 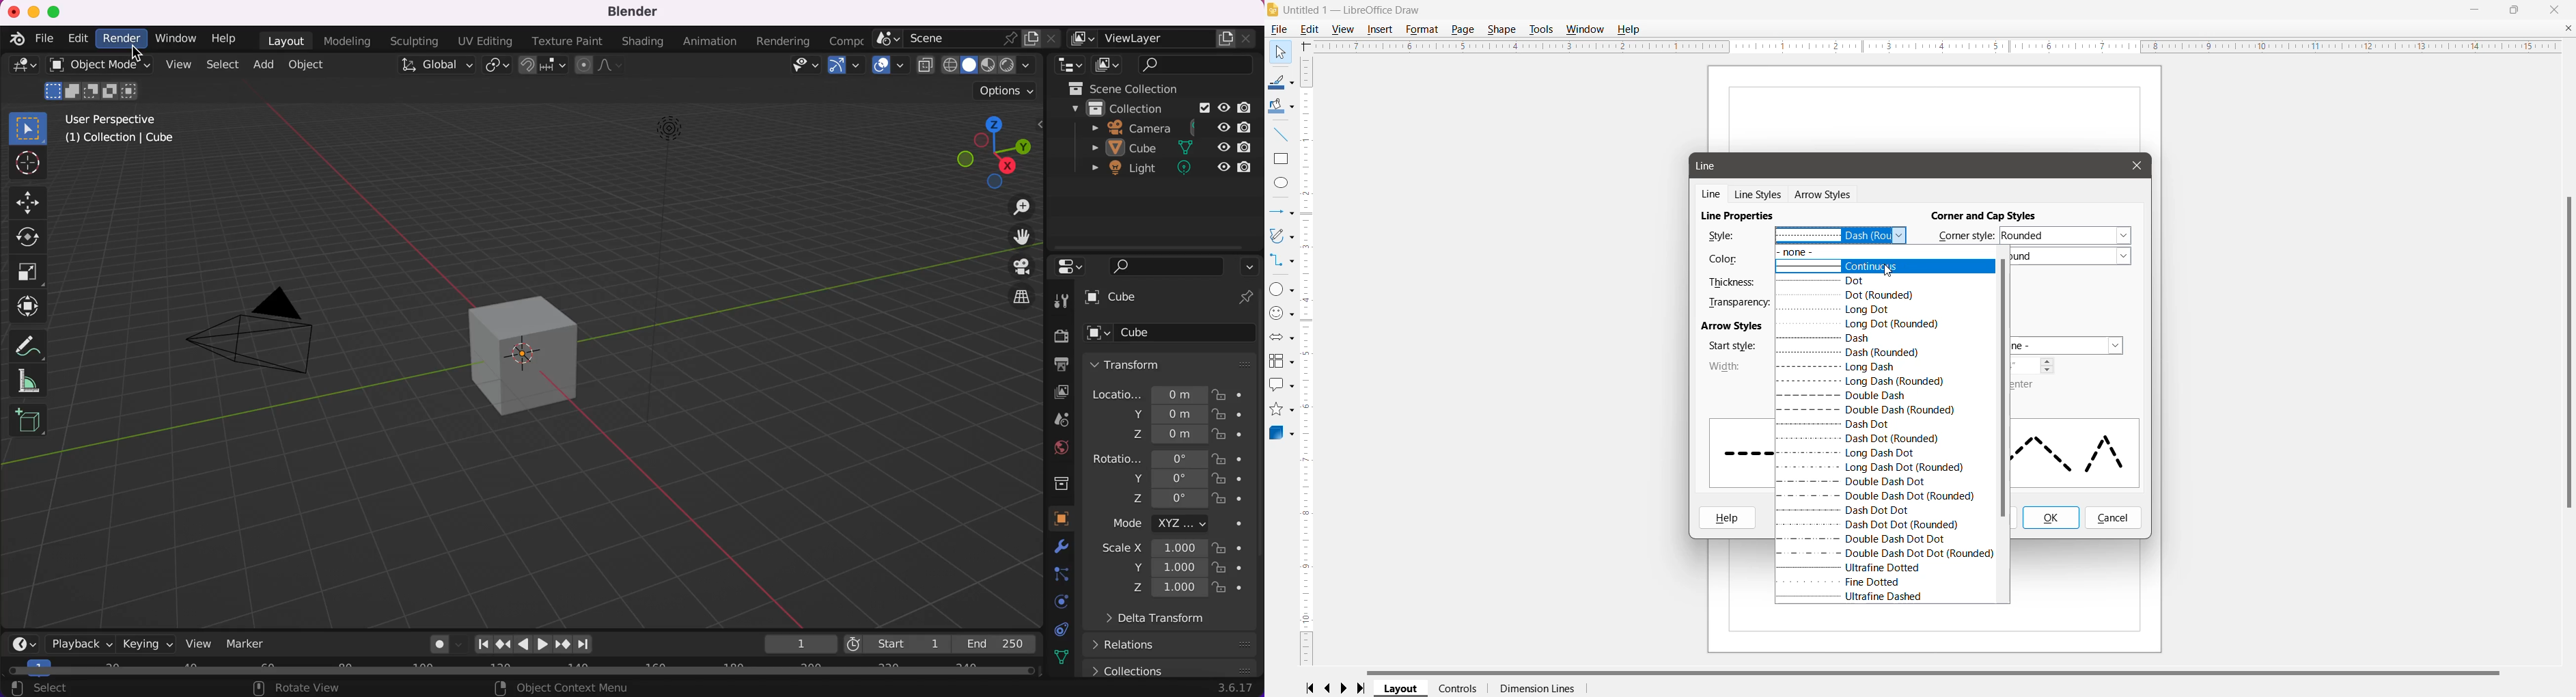 I want to click on output, so click(x=1054, y=364).